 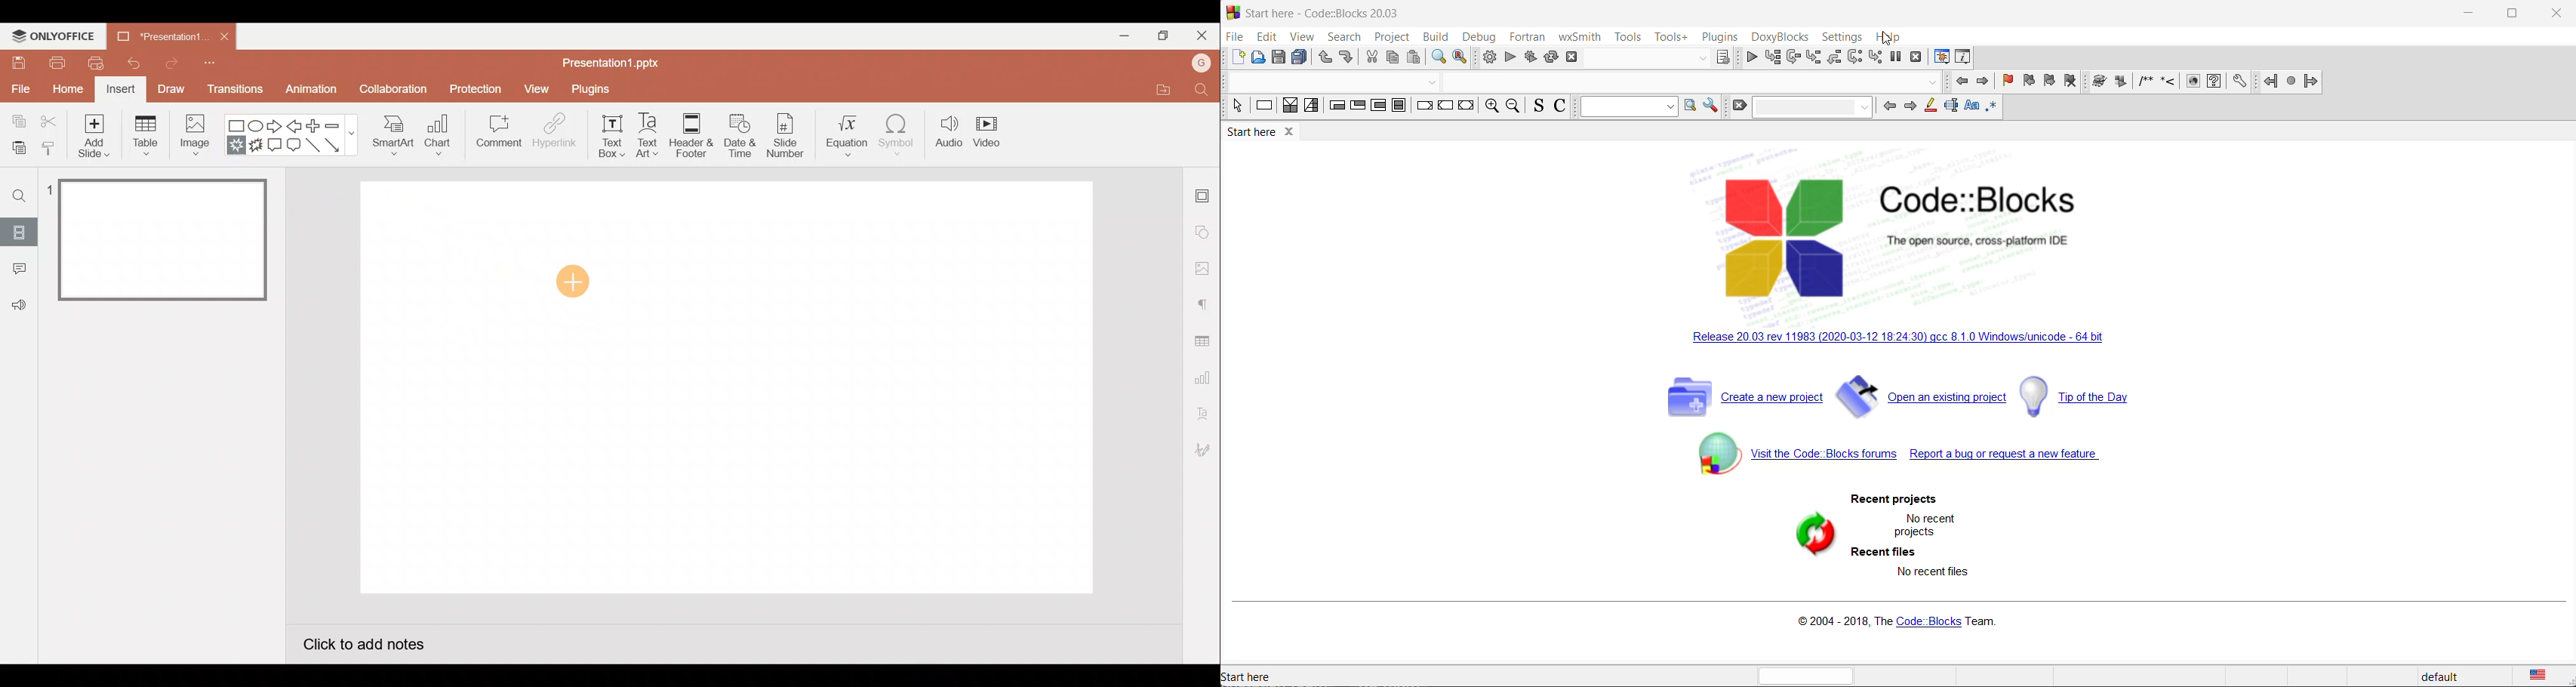 What do you see at coordinates (1966, 58) in the screenshot?
I see `various info` at bounding box center [1966, 58].